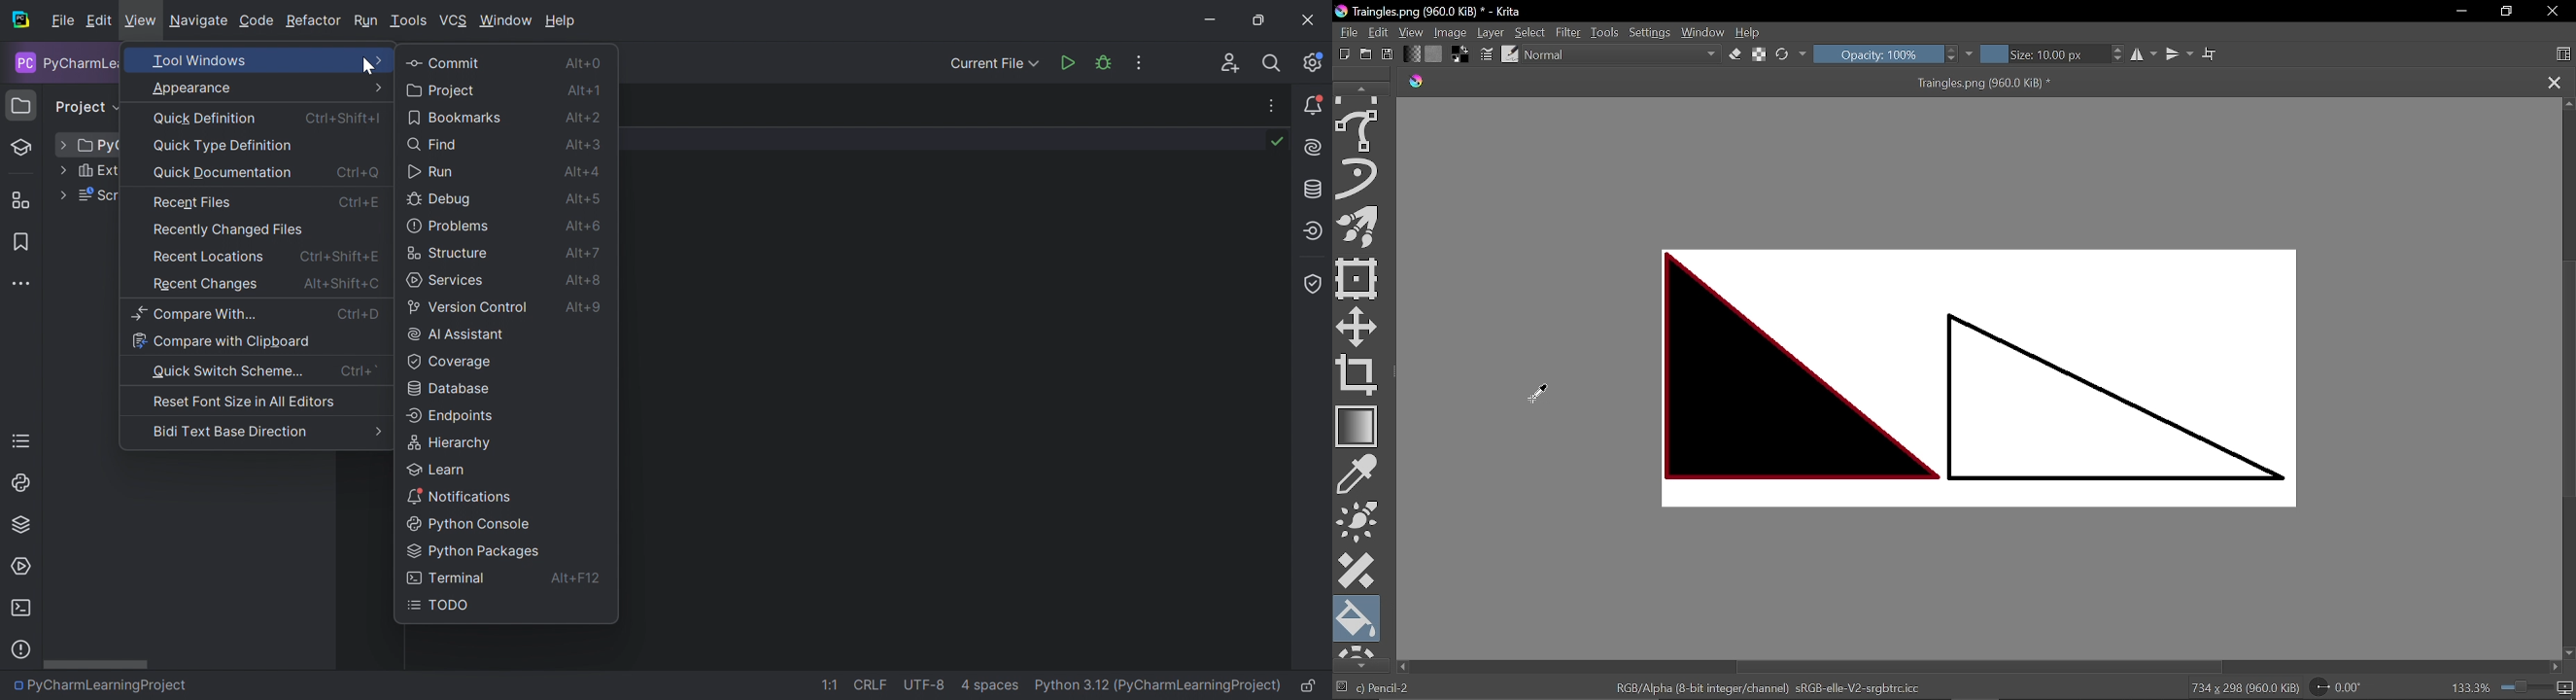 The width and height of the screenshot is (2576, 700). Describe the element at coordinates (1357, 664) in the screenshot. I see `Move down in tools` at that location.